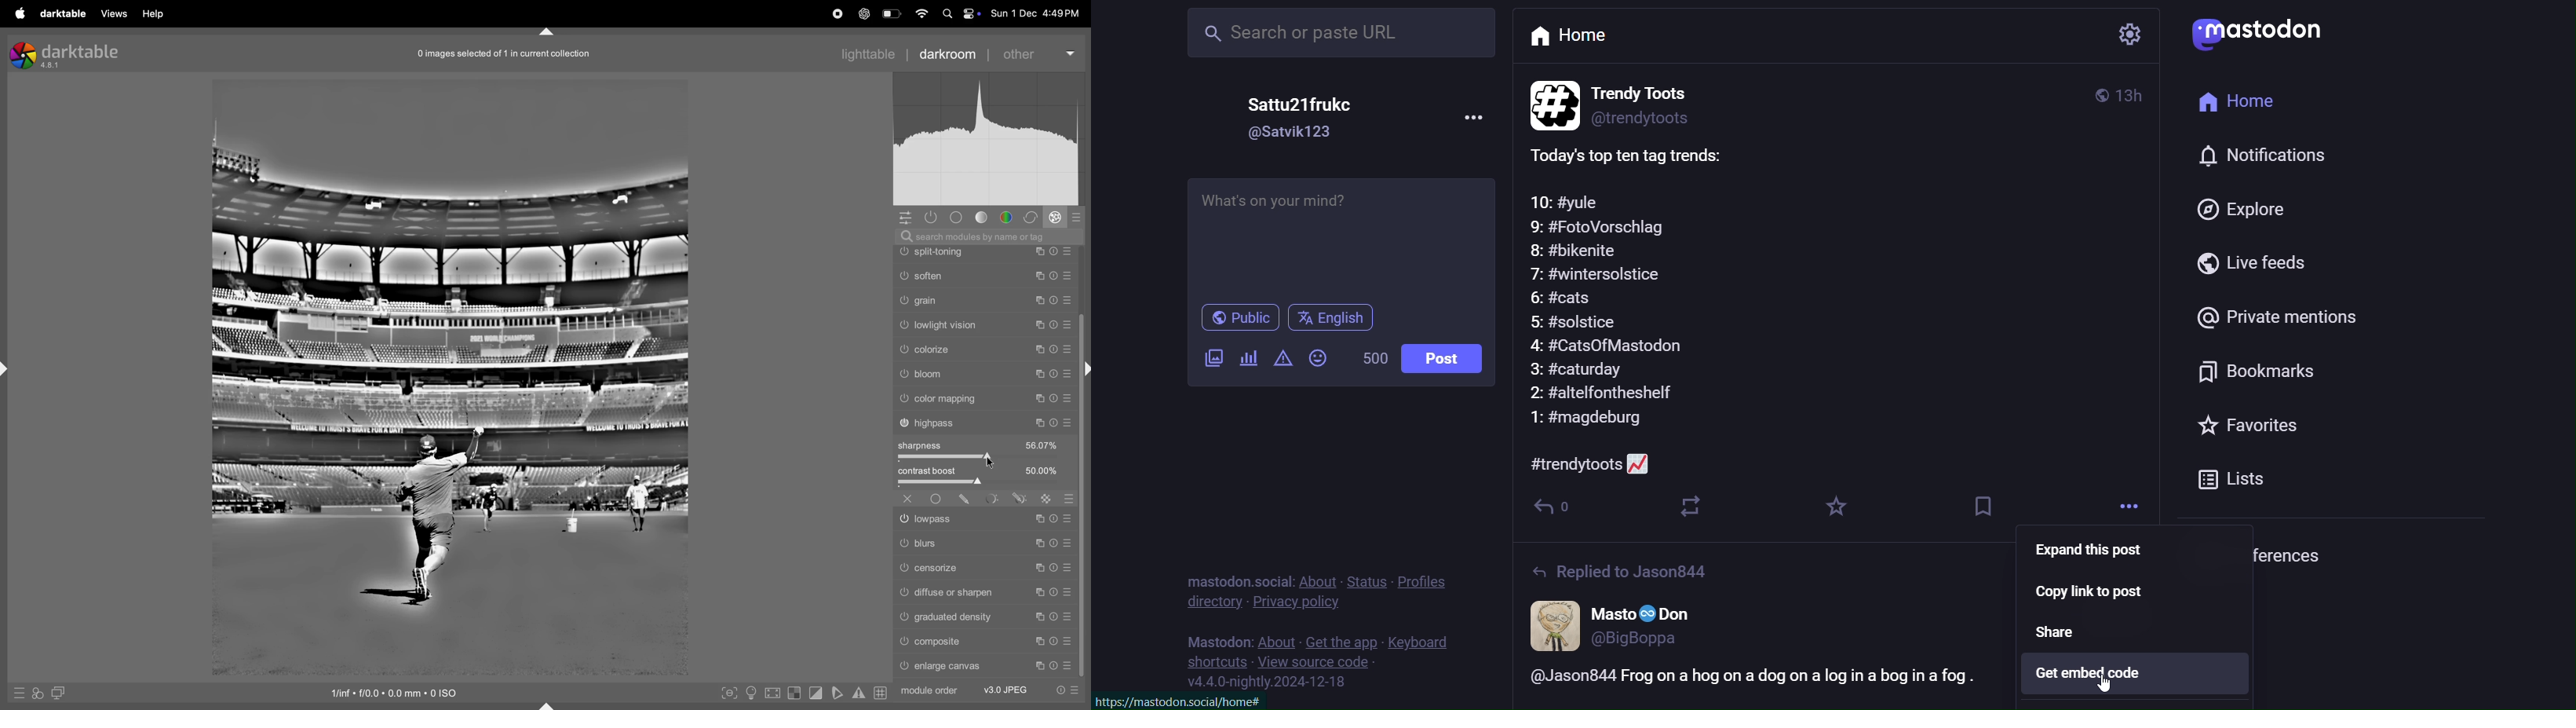 The height and width of the screenshot is (728, 2576). Describe the element at coordinates (17, 13) in the screenshot. I see `apple menu` at that location.